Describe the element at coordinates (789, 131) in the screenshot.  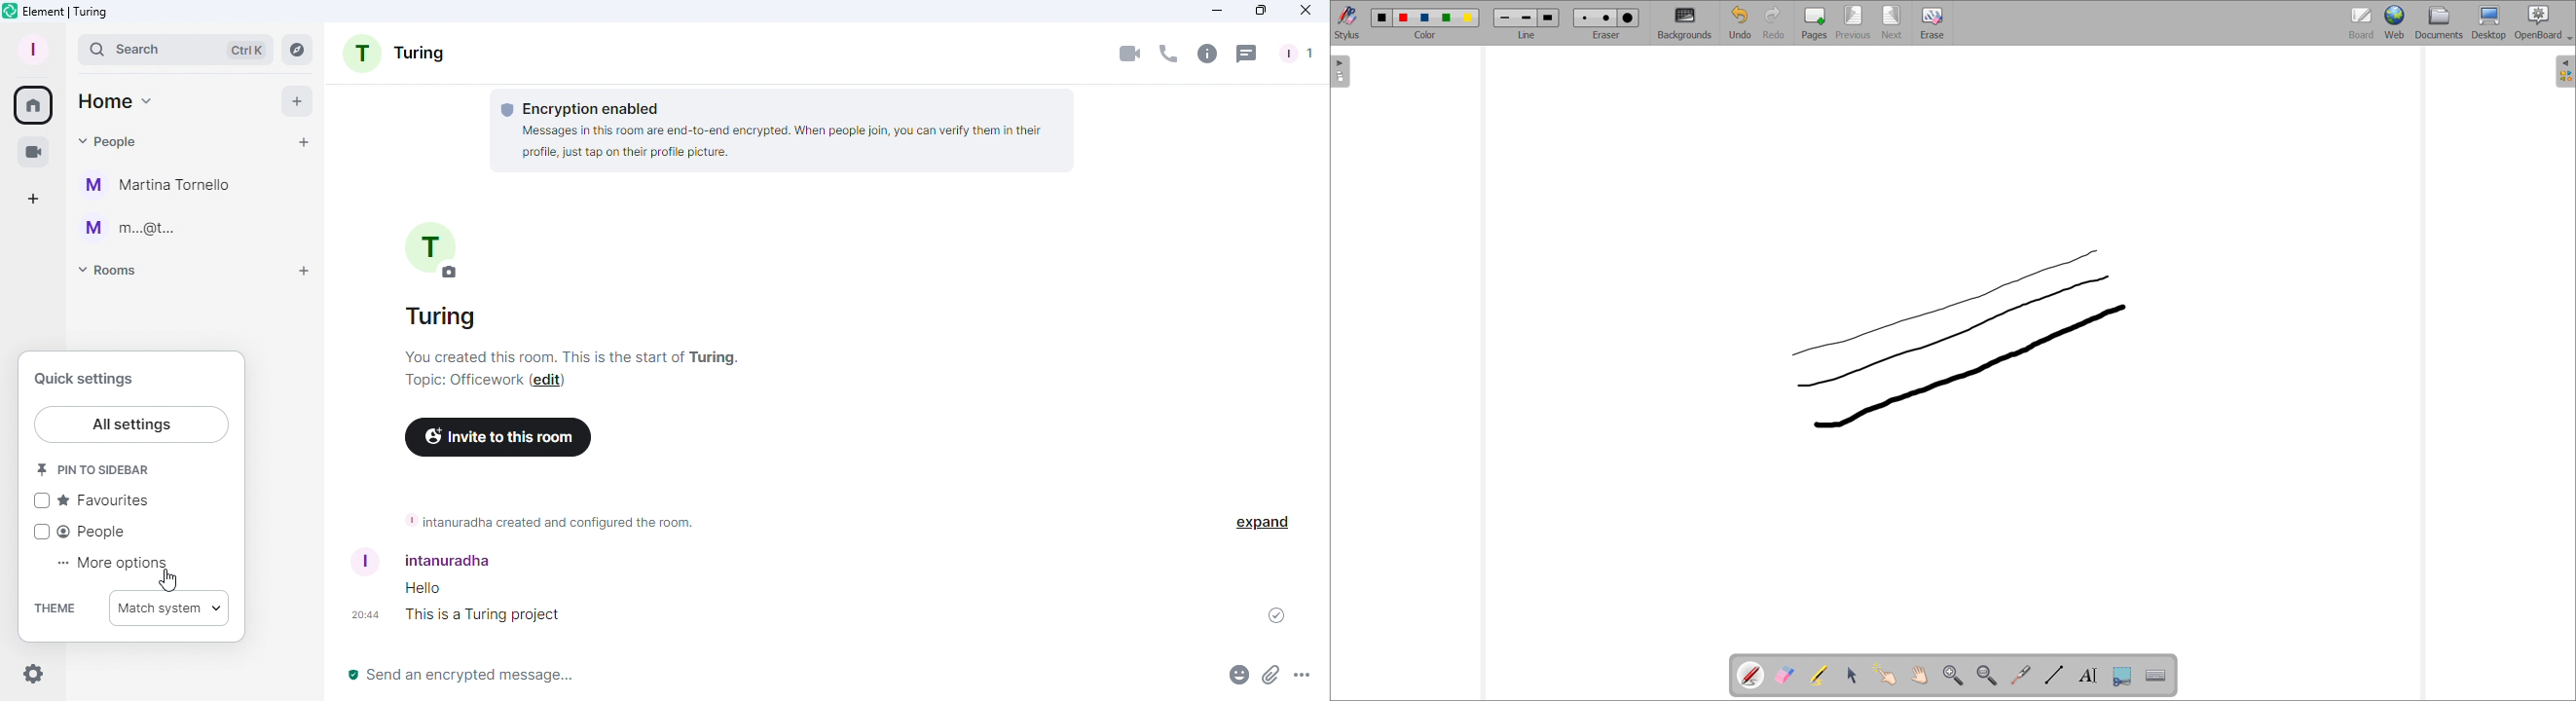
I see `Encryption enabled` at that location.